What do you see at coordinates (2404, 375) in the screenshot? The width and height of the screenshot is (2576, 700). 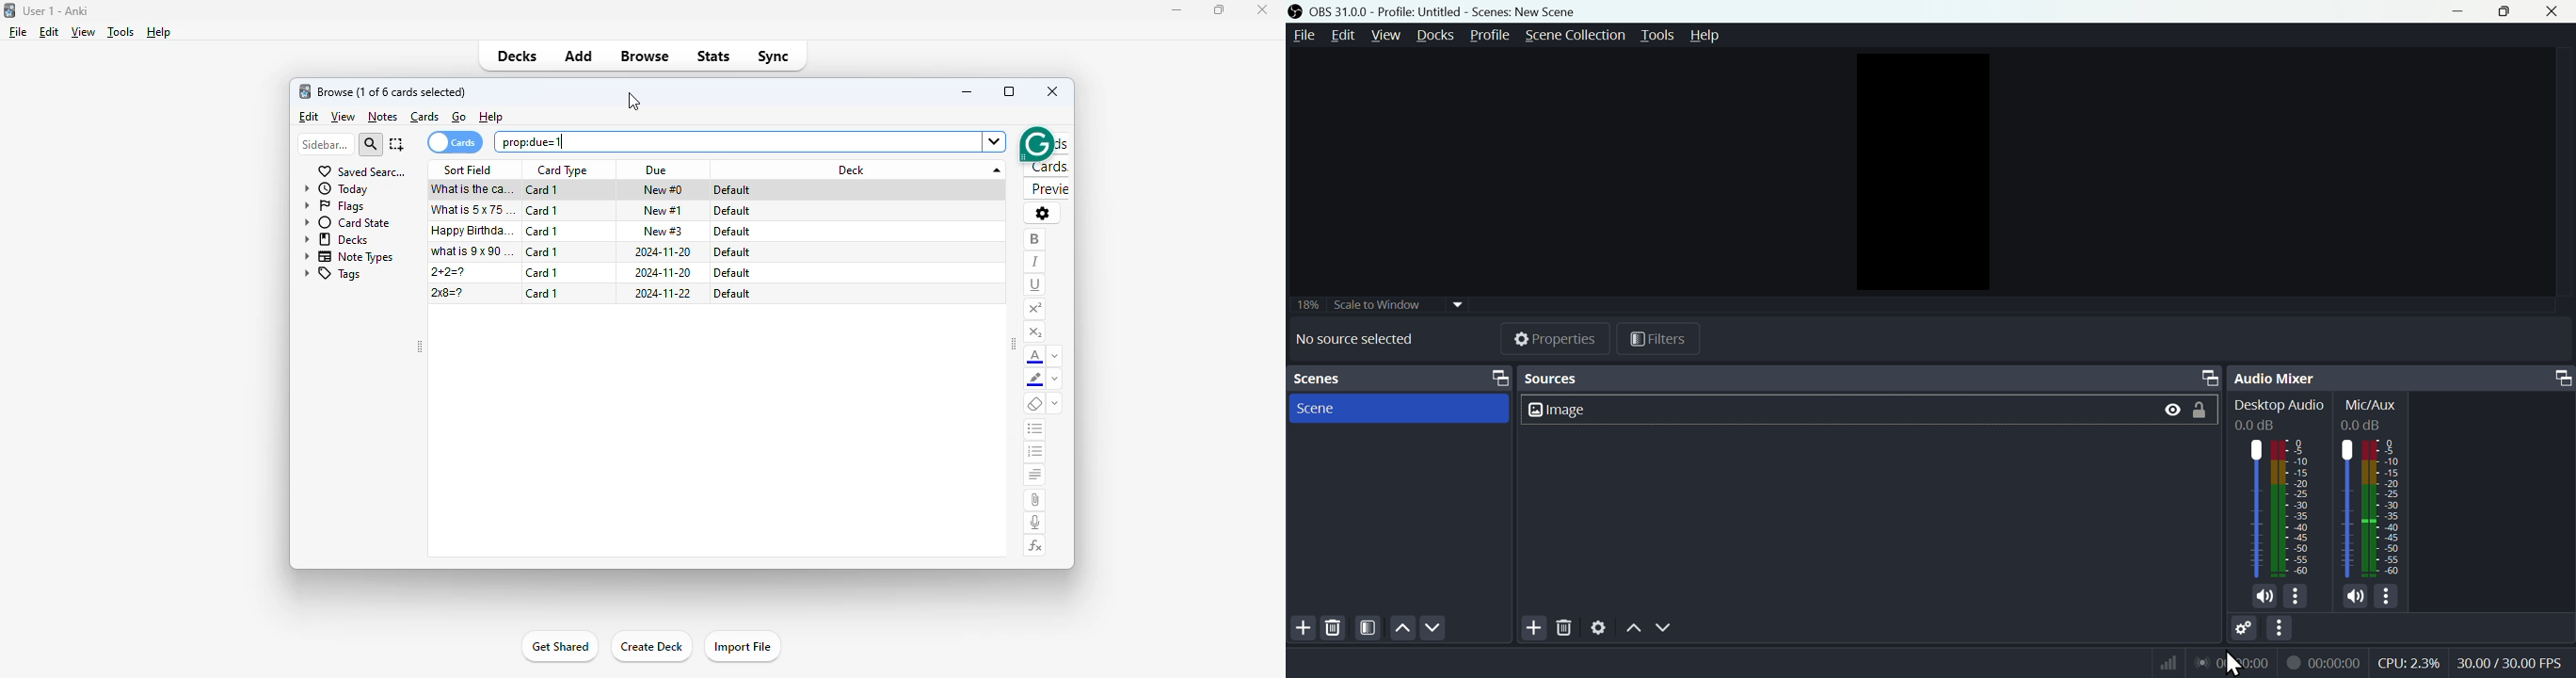 I see `Audio mixer` at bounding box center [2404, 375].